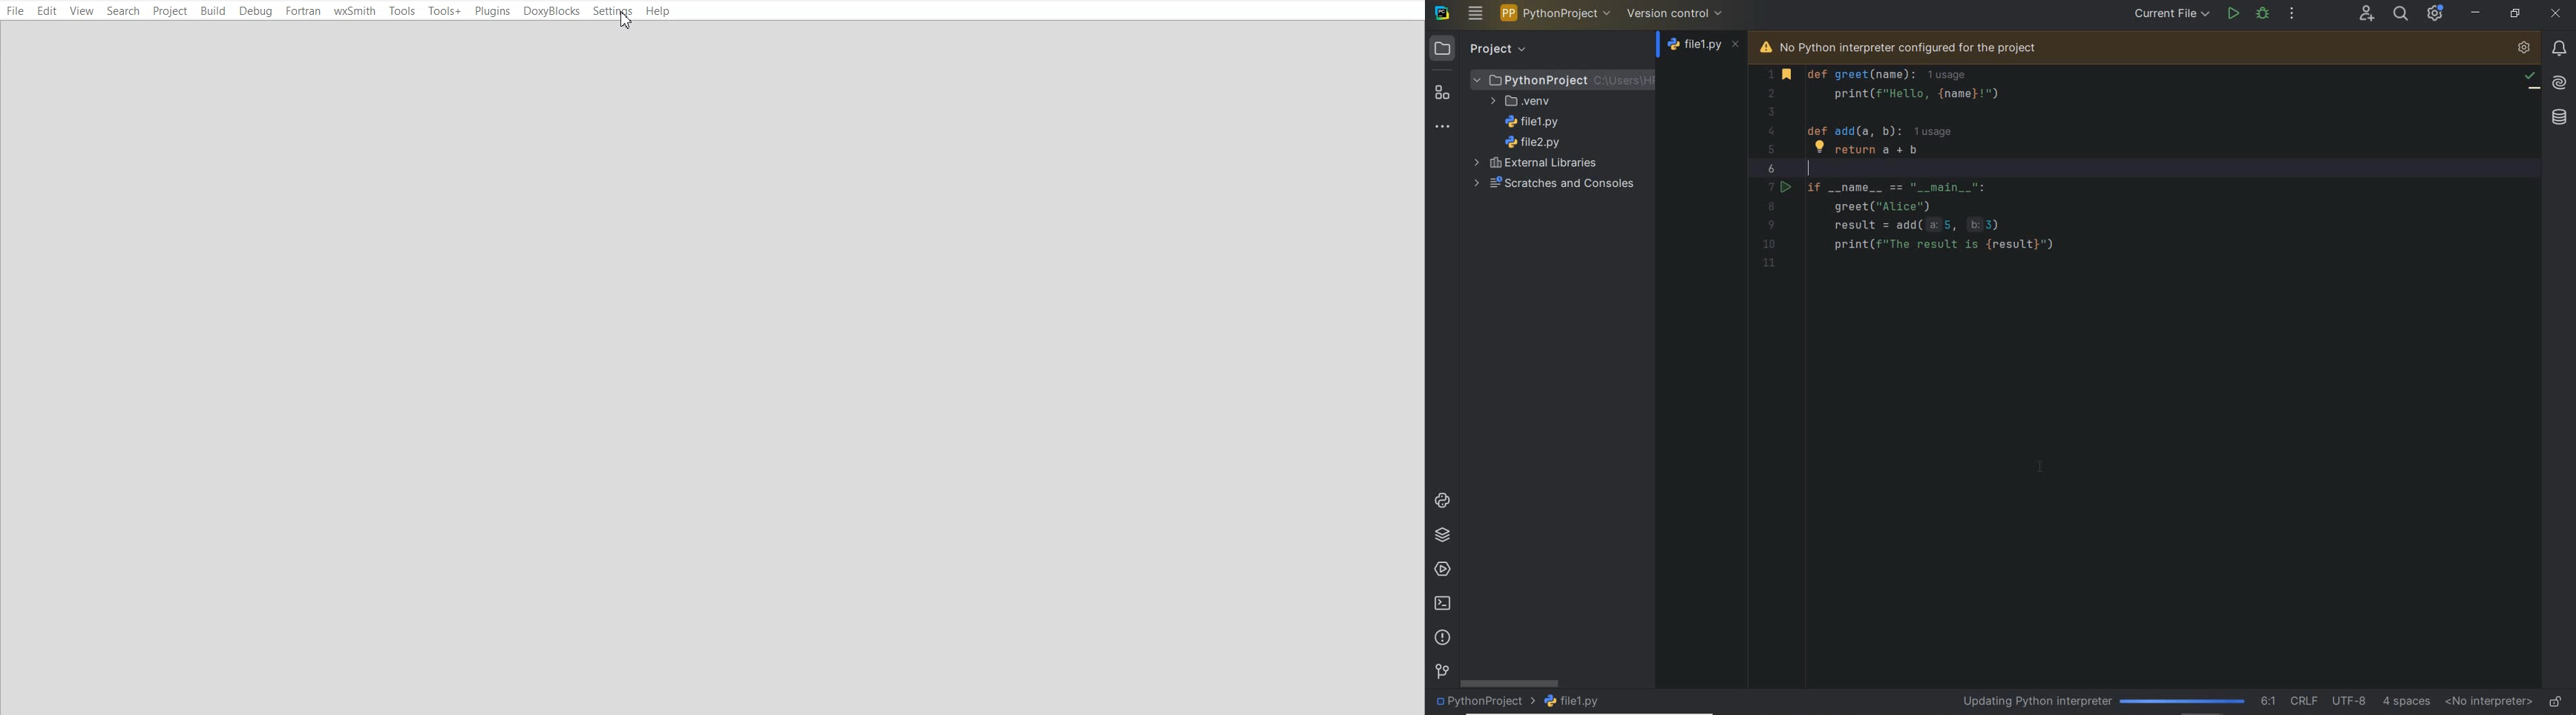  Describe the element at coordinates (2292, 14) in the screenshot. I see `more actions` at that location.